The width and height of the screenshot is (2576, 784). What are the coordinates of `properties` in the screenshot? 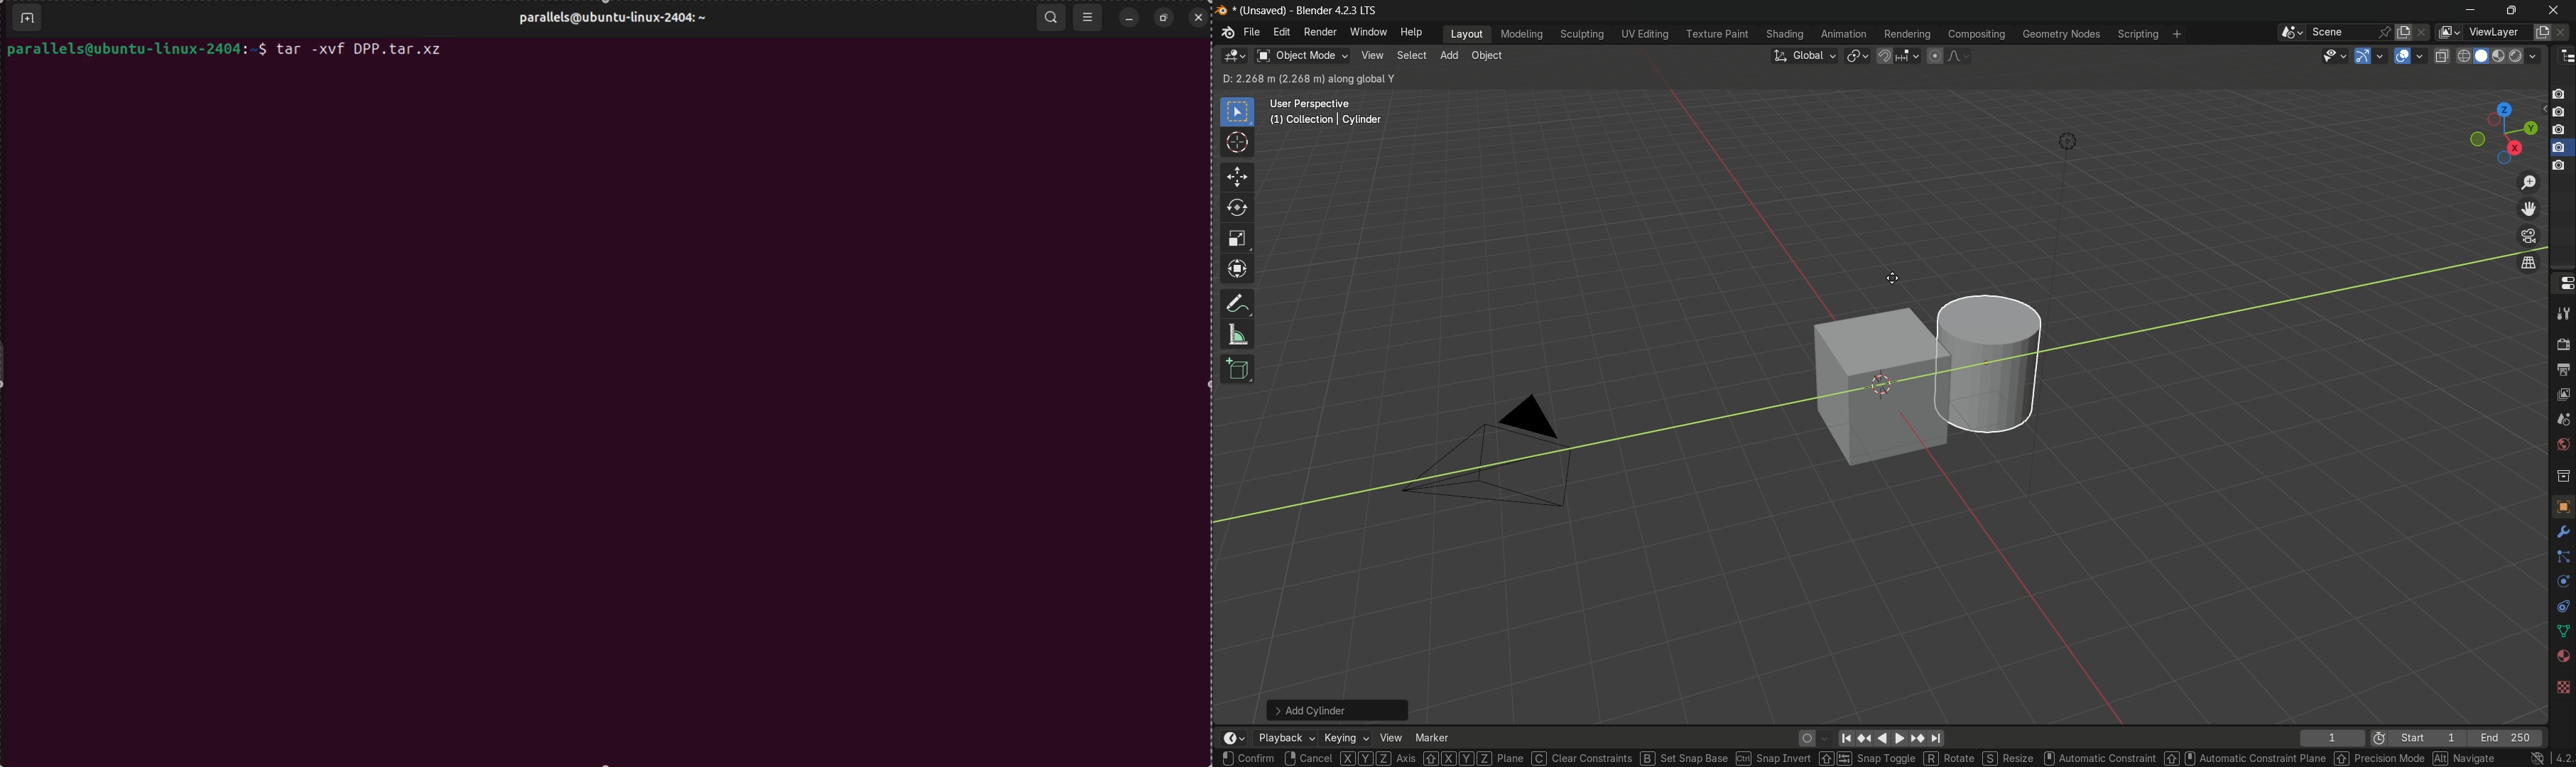 It's located at (2563, 283).